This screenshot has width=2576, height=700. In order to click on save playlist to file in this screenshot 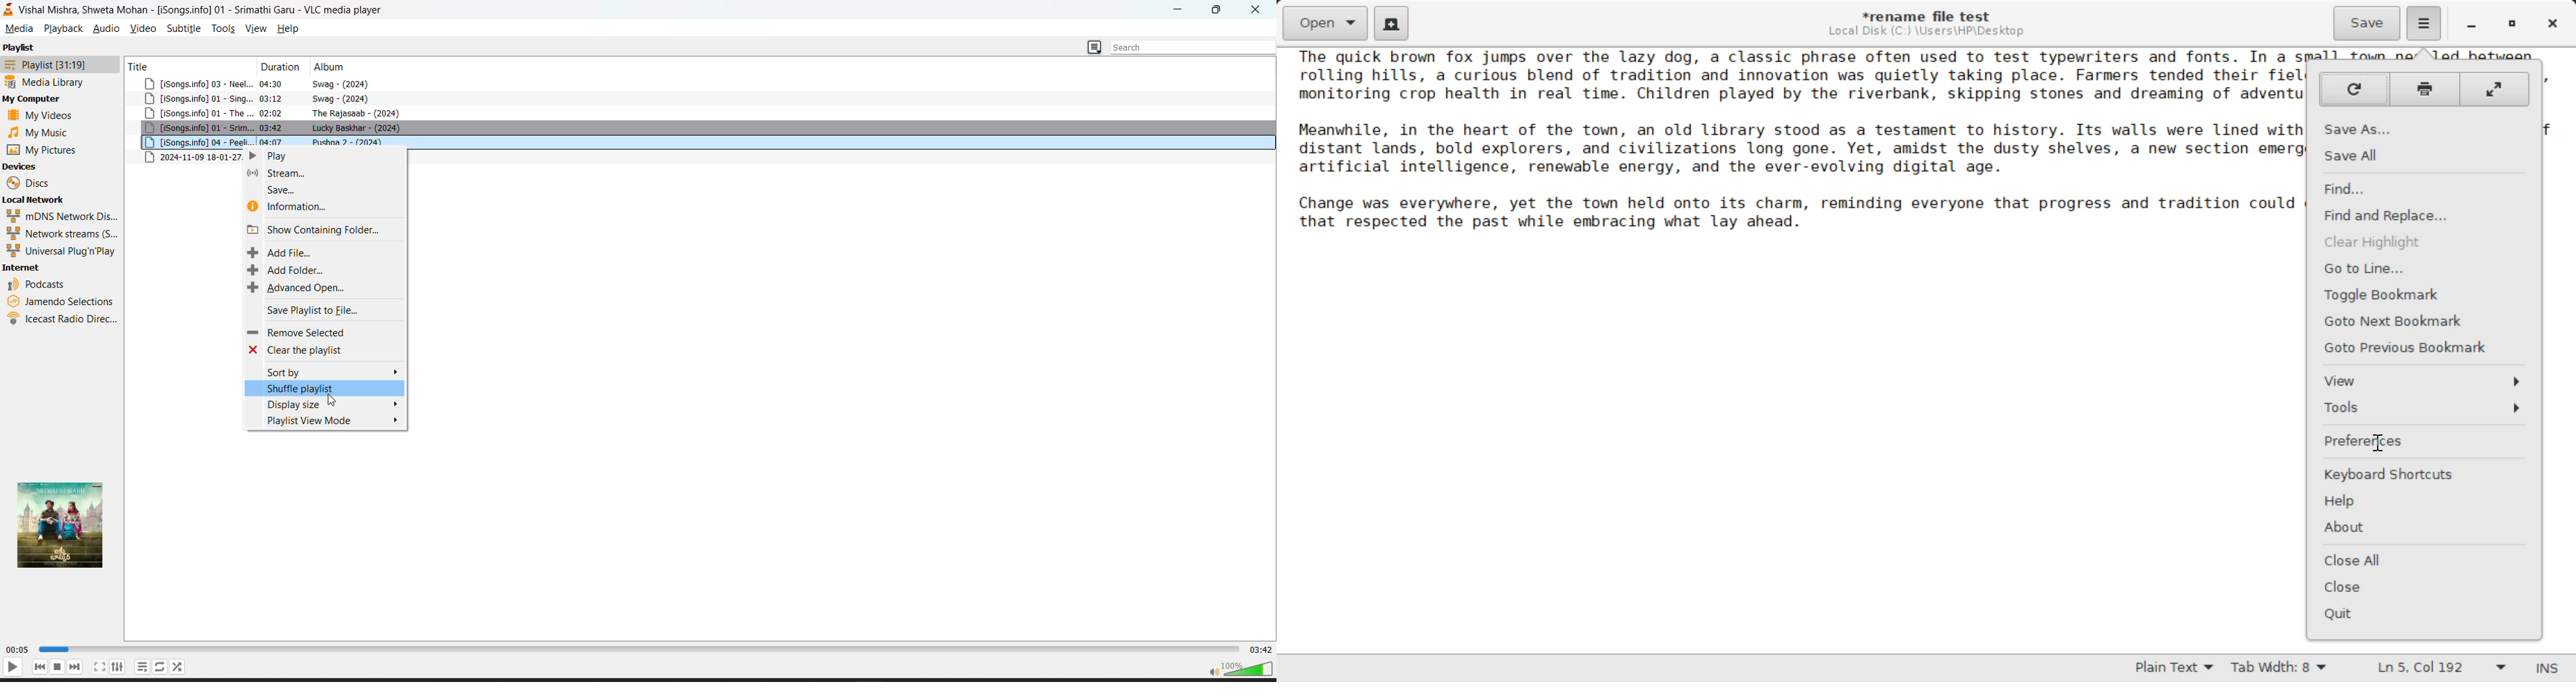, I will do `click(311, 312)`.